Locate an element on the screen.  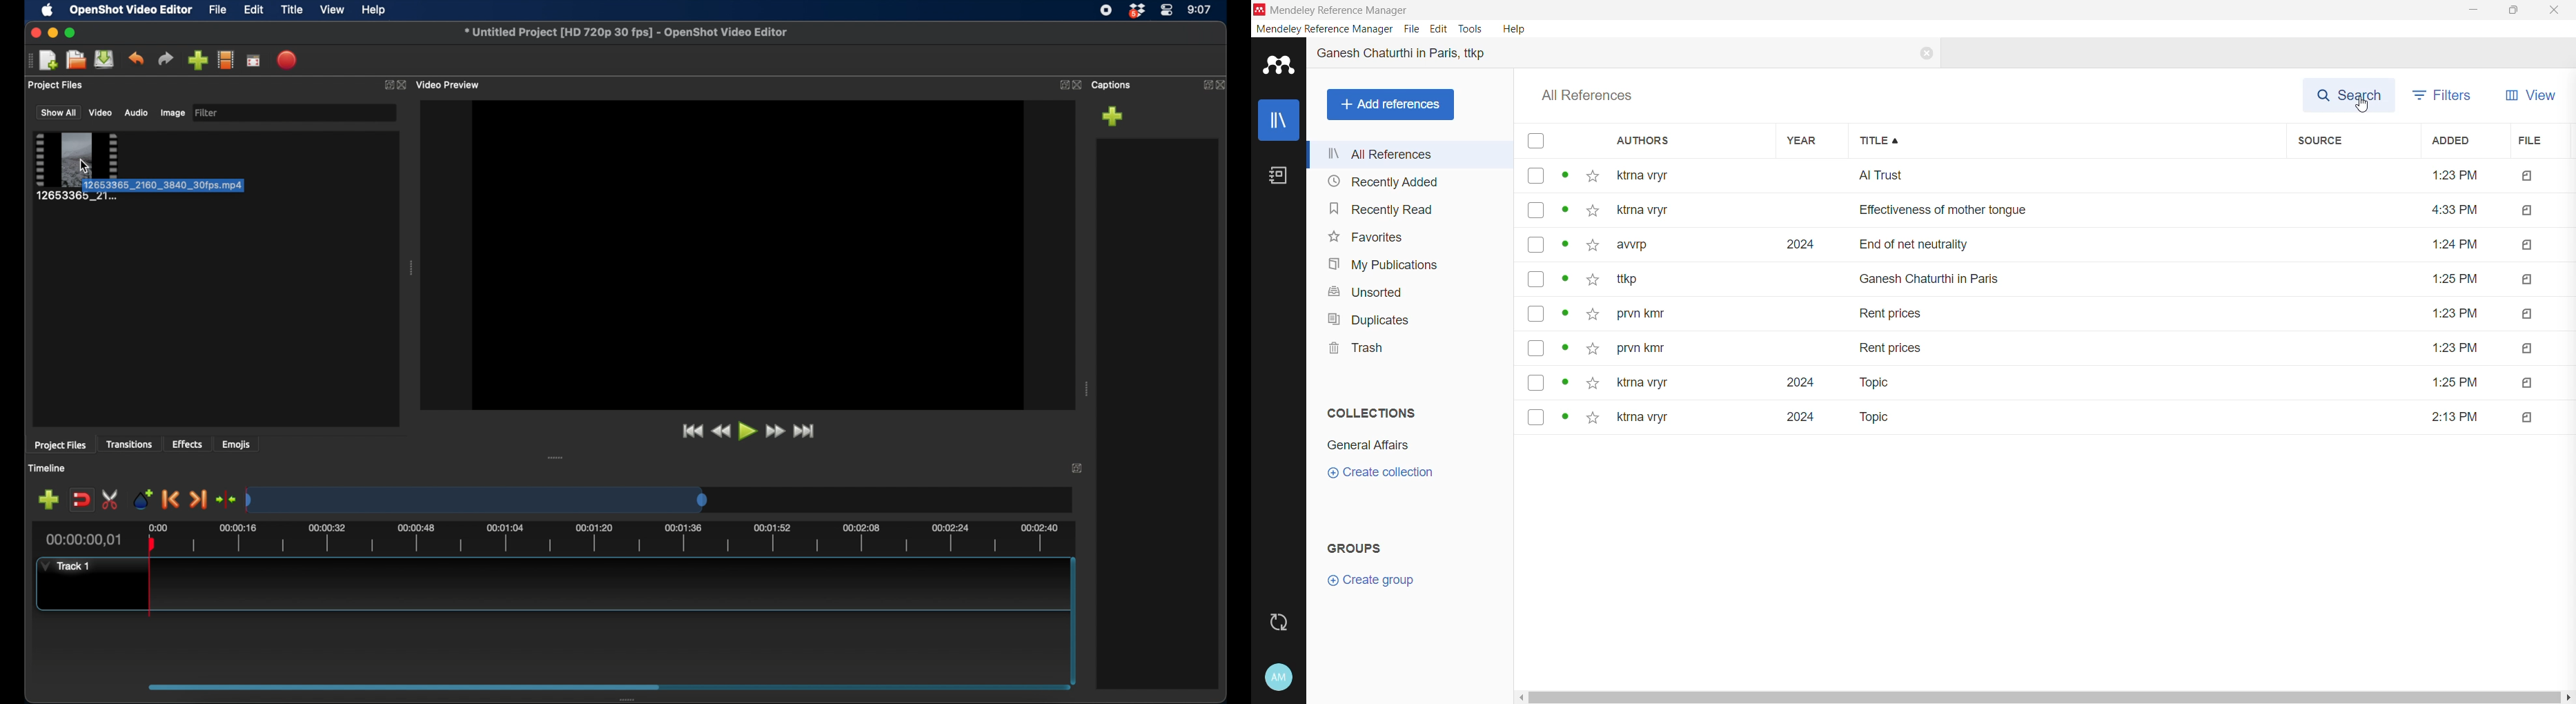
Account and Help is located at coordinates (1278, 677).